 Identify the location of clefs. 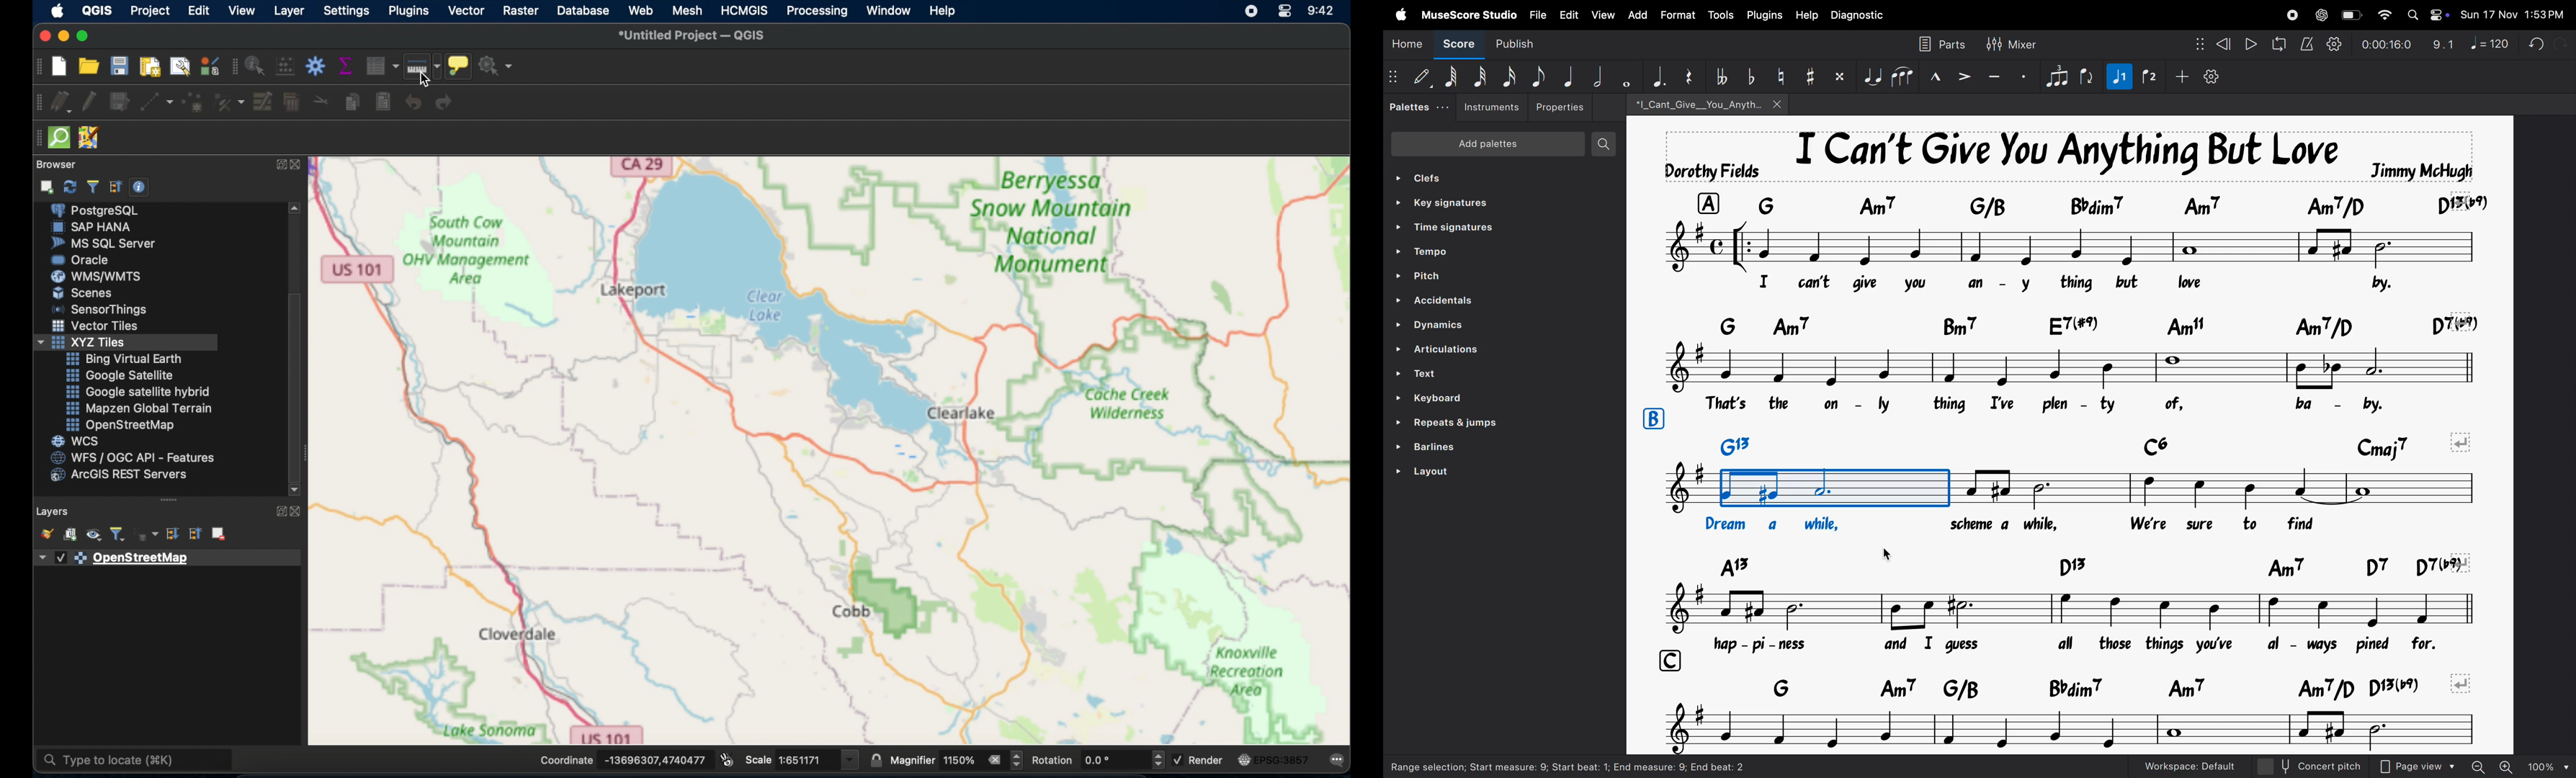
(1438, 175).